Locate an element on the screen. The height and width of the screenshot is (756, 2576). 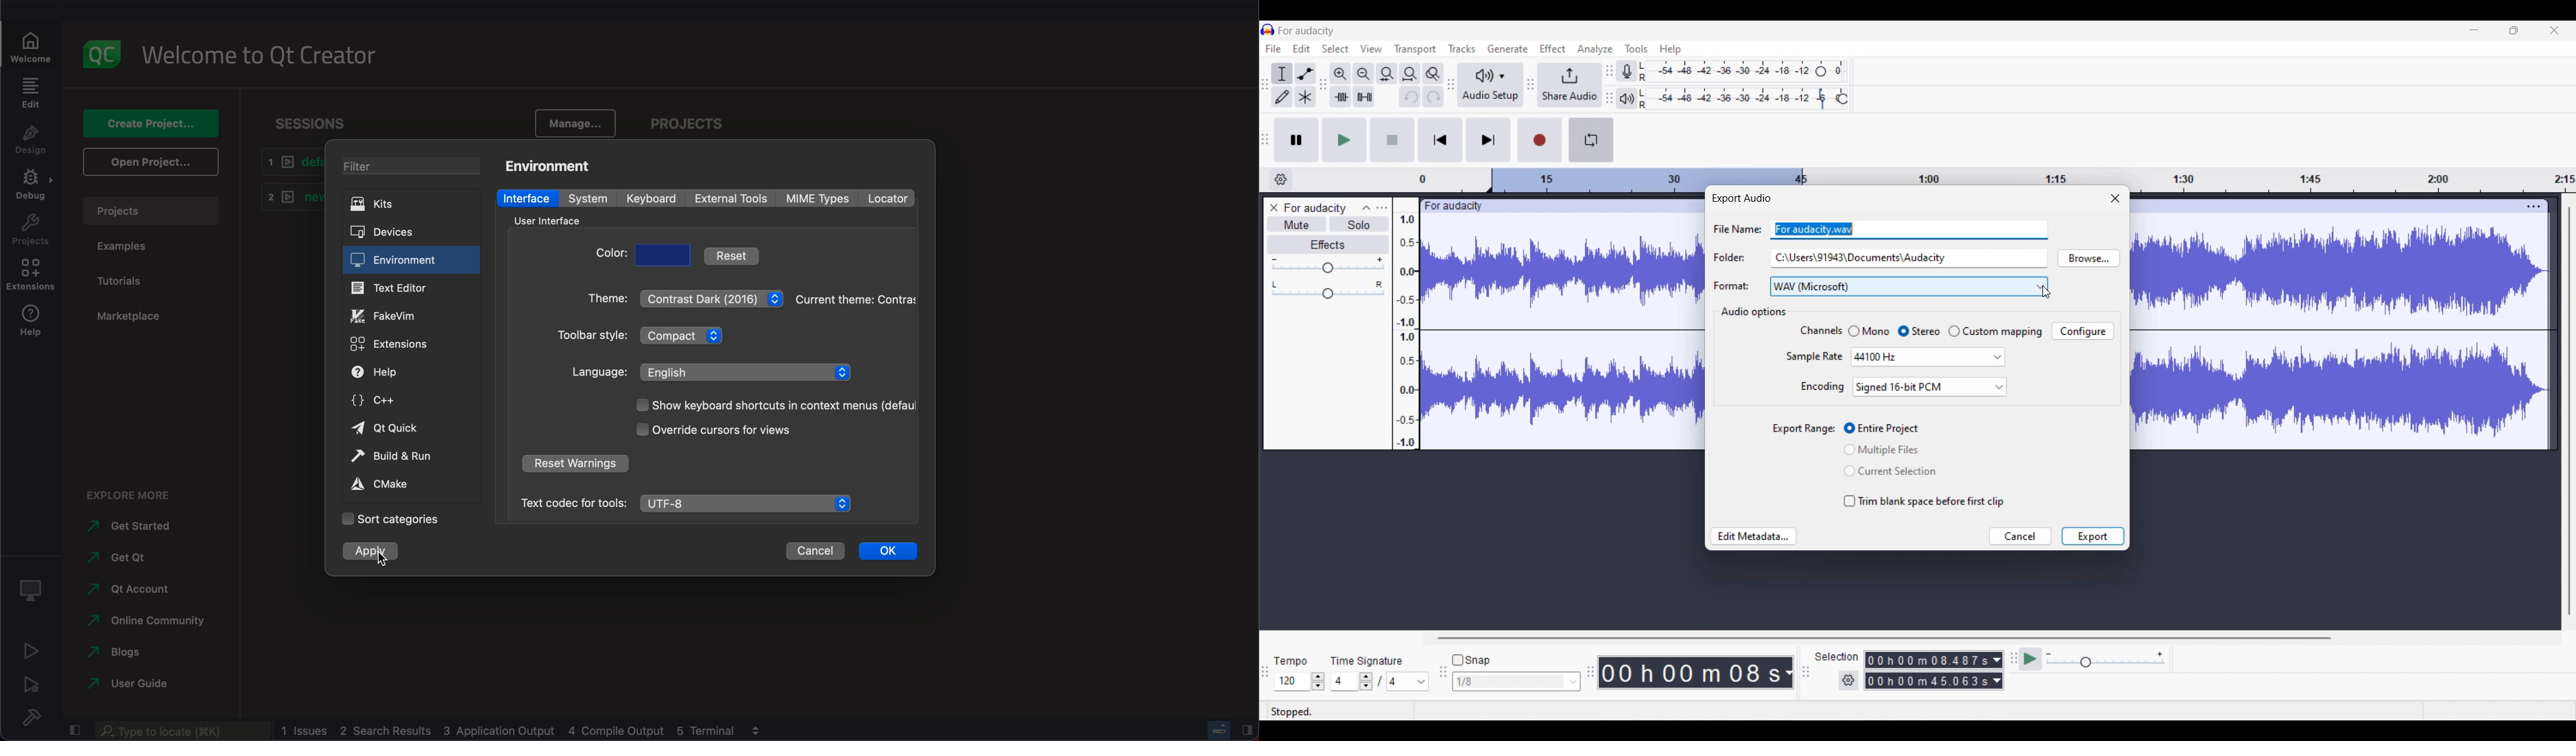
Setting options under current section is located at coordinates (1813, 360).